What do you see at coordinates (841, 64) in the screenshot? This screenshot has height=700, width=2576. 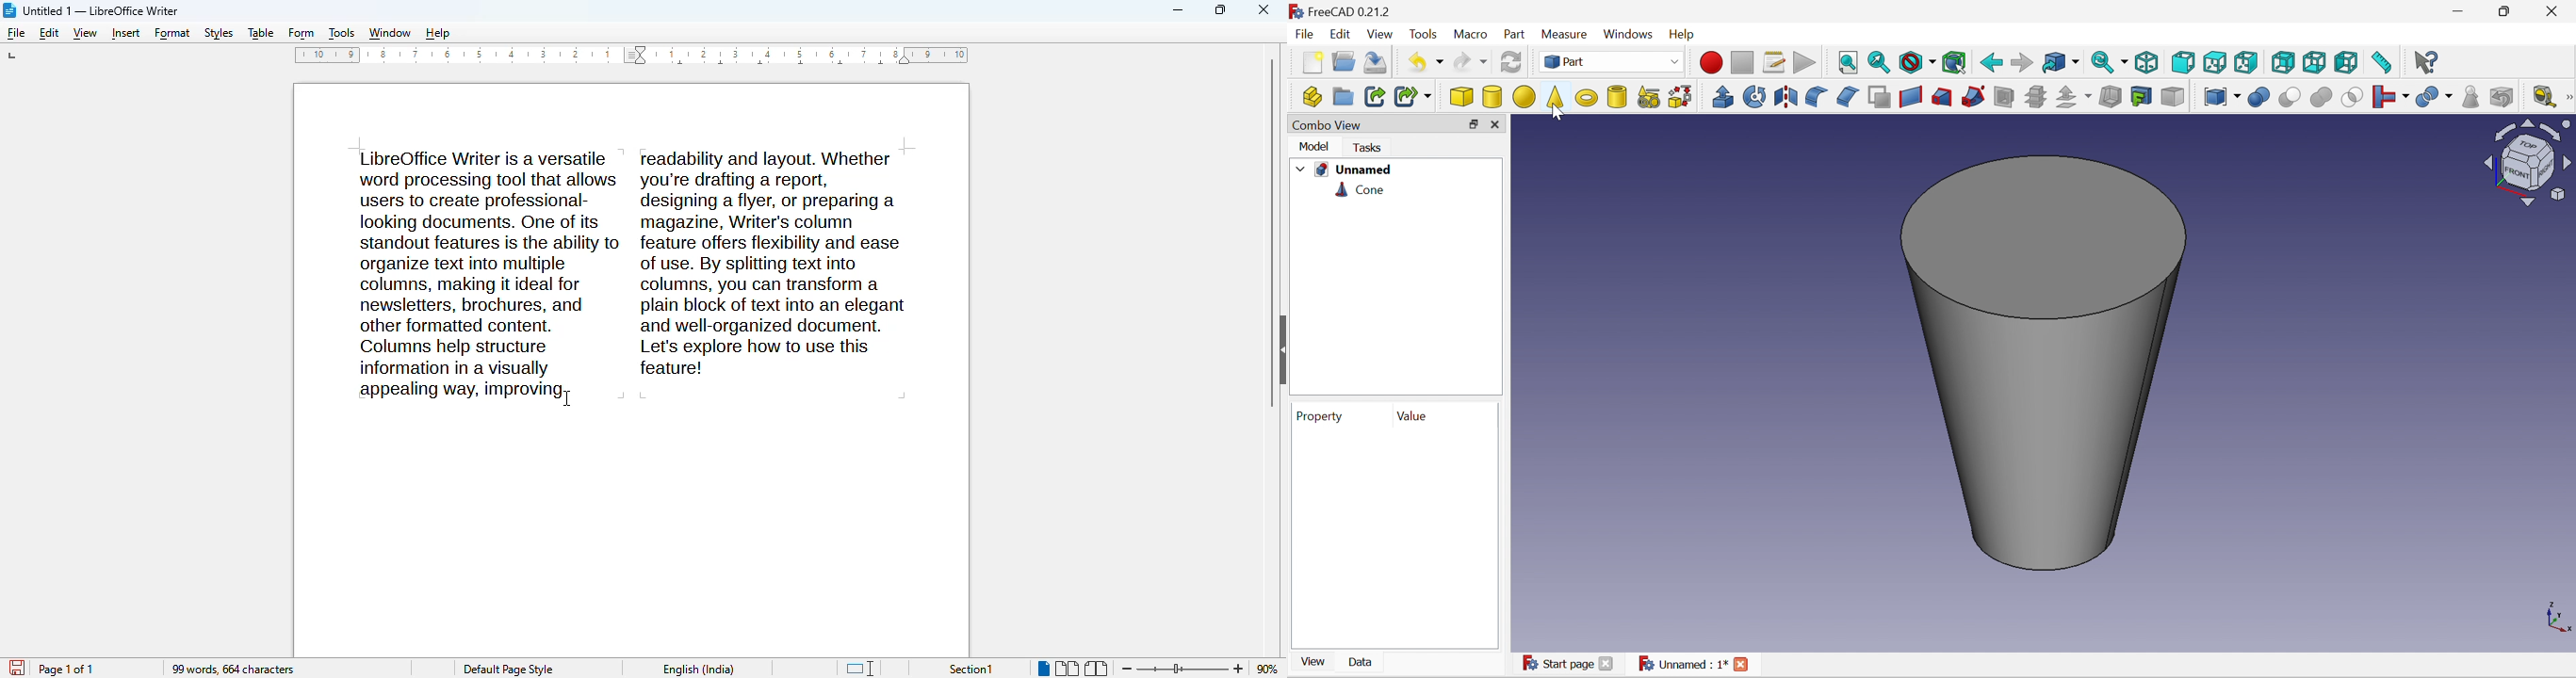 I see `center tab` at bounding box center [841, 64].